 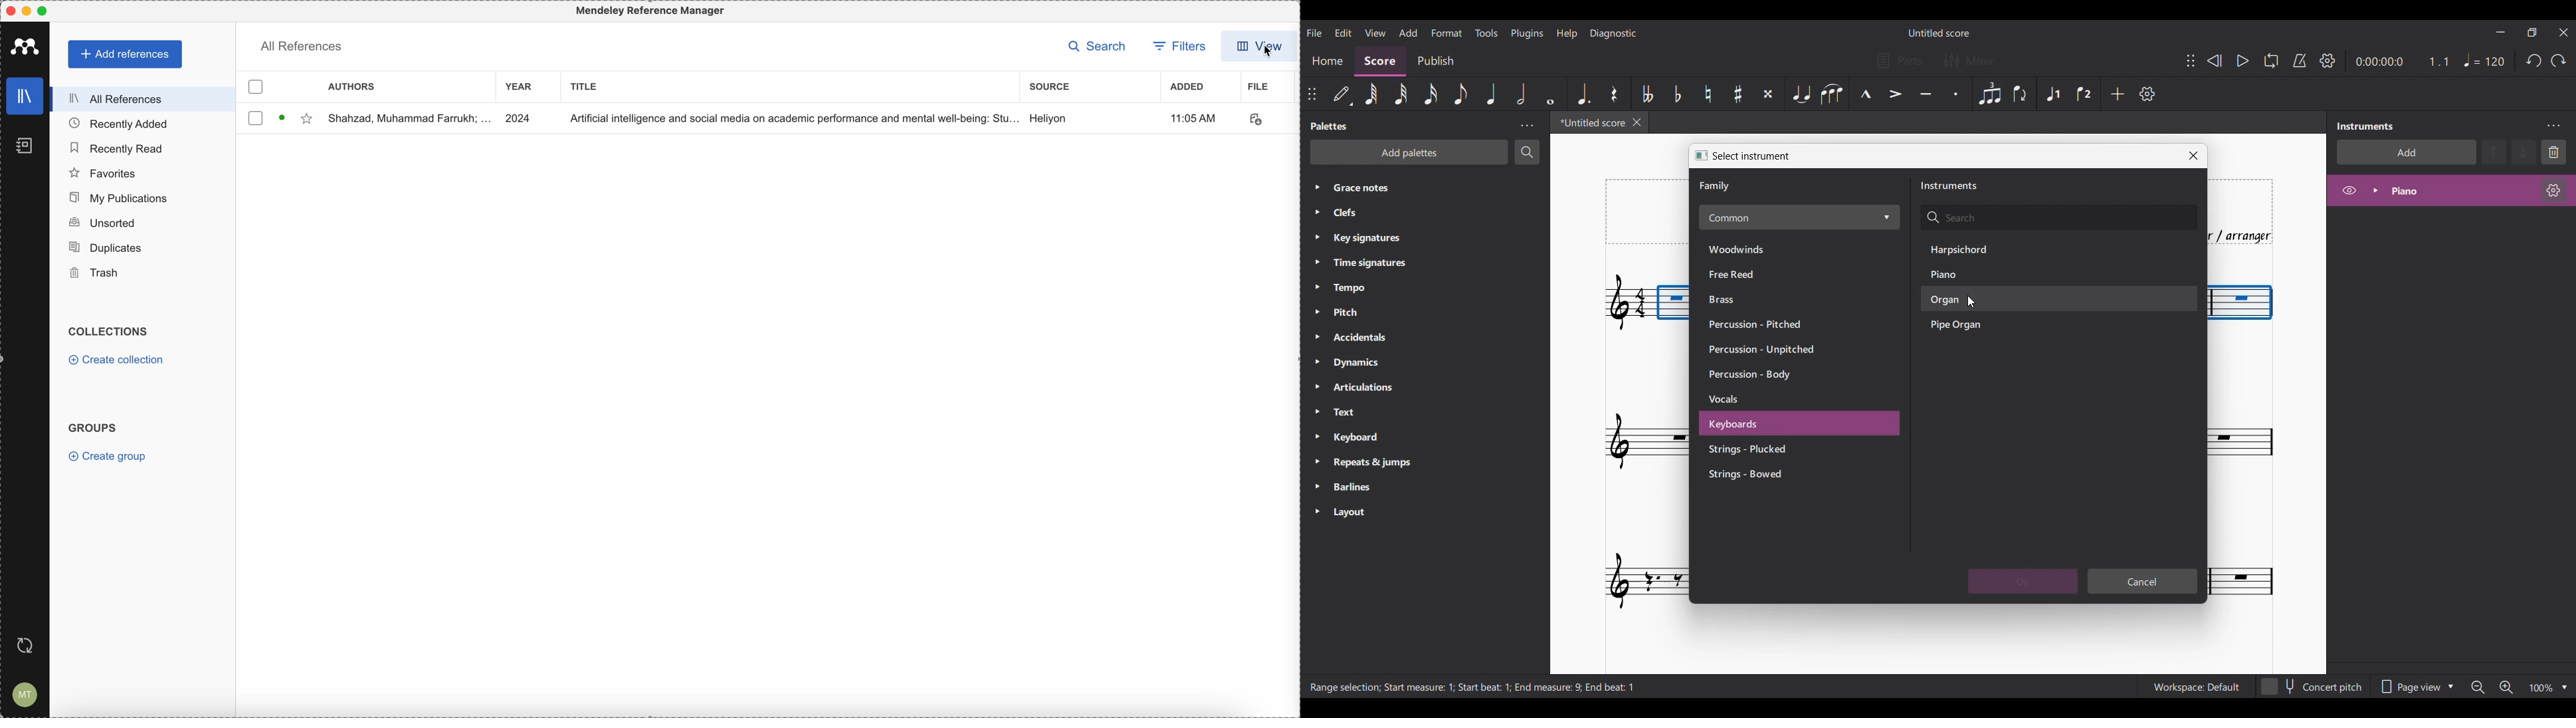 I want to click on Tools menu, so click(x=1486, y=33).